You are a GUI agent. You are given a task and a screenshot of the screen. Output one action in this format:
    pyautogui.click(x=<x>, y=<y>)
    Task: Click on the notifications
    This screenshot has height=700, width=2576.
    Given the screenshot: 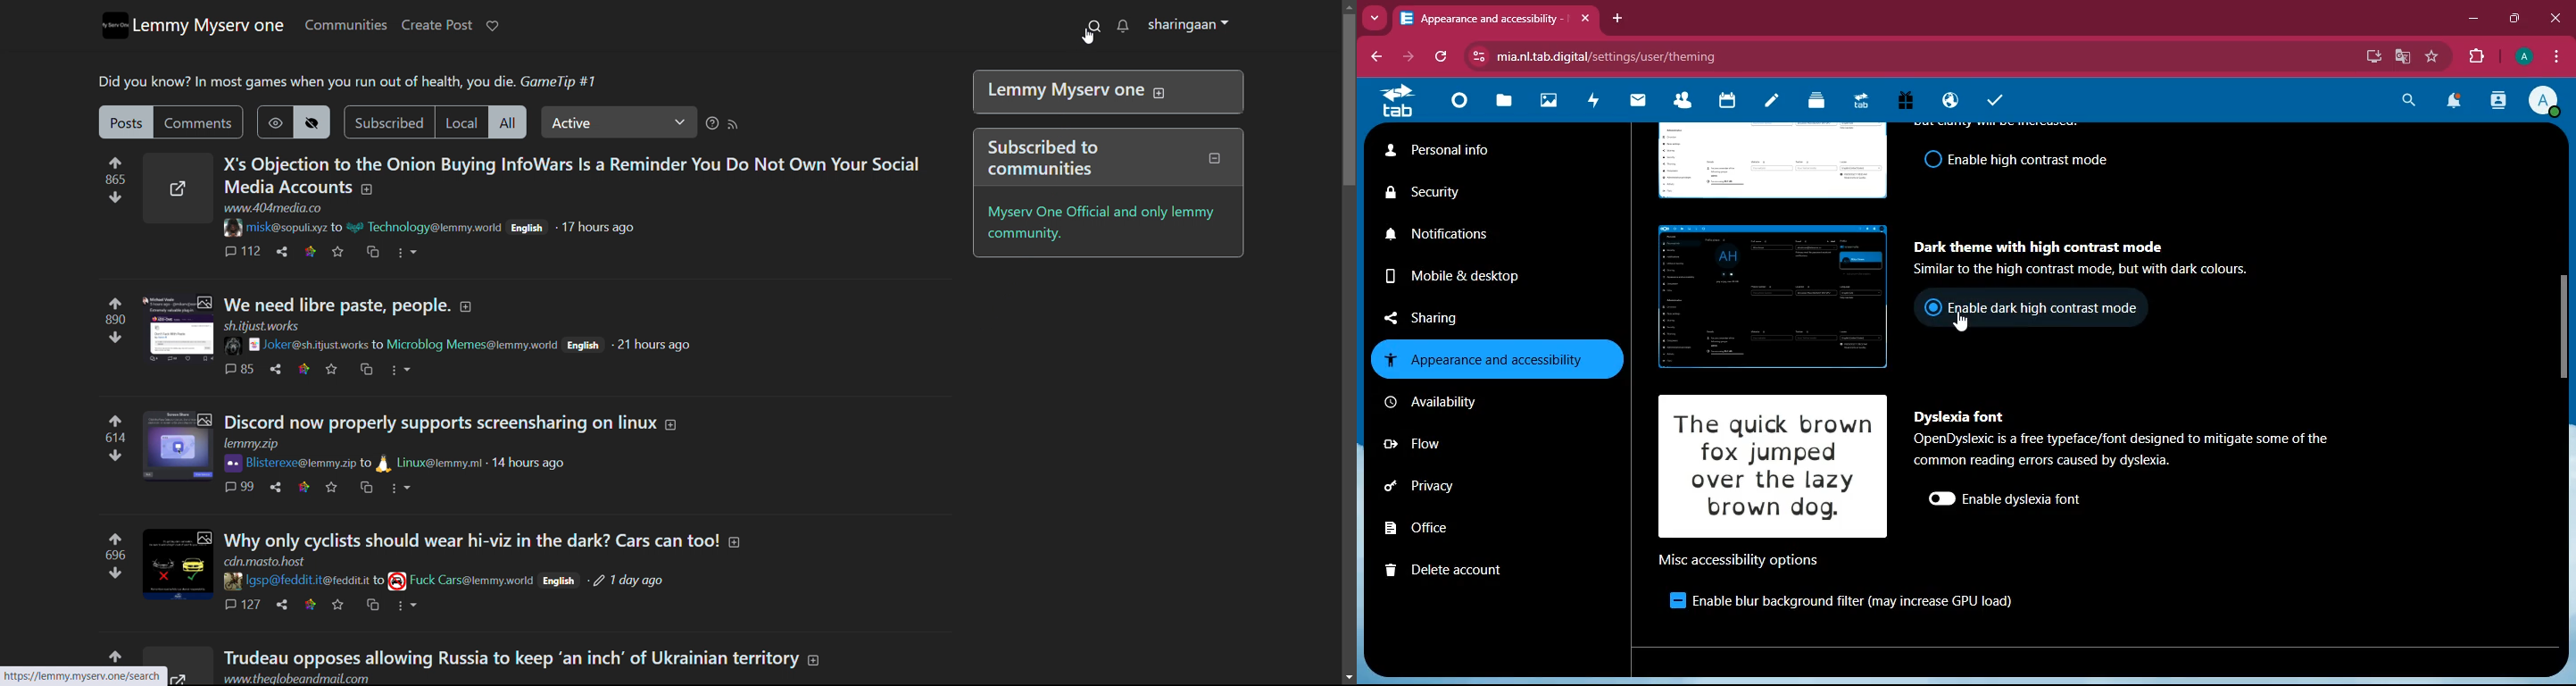 What is the action you would take?
    pyautogui.click(x=1124, y=25)
    